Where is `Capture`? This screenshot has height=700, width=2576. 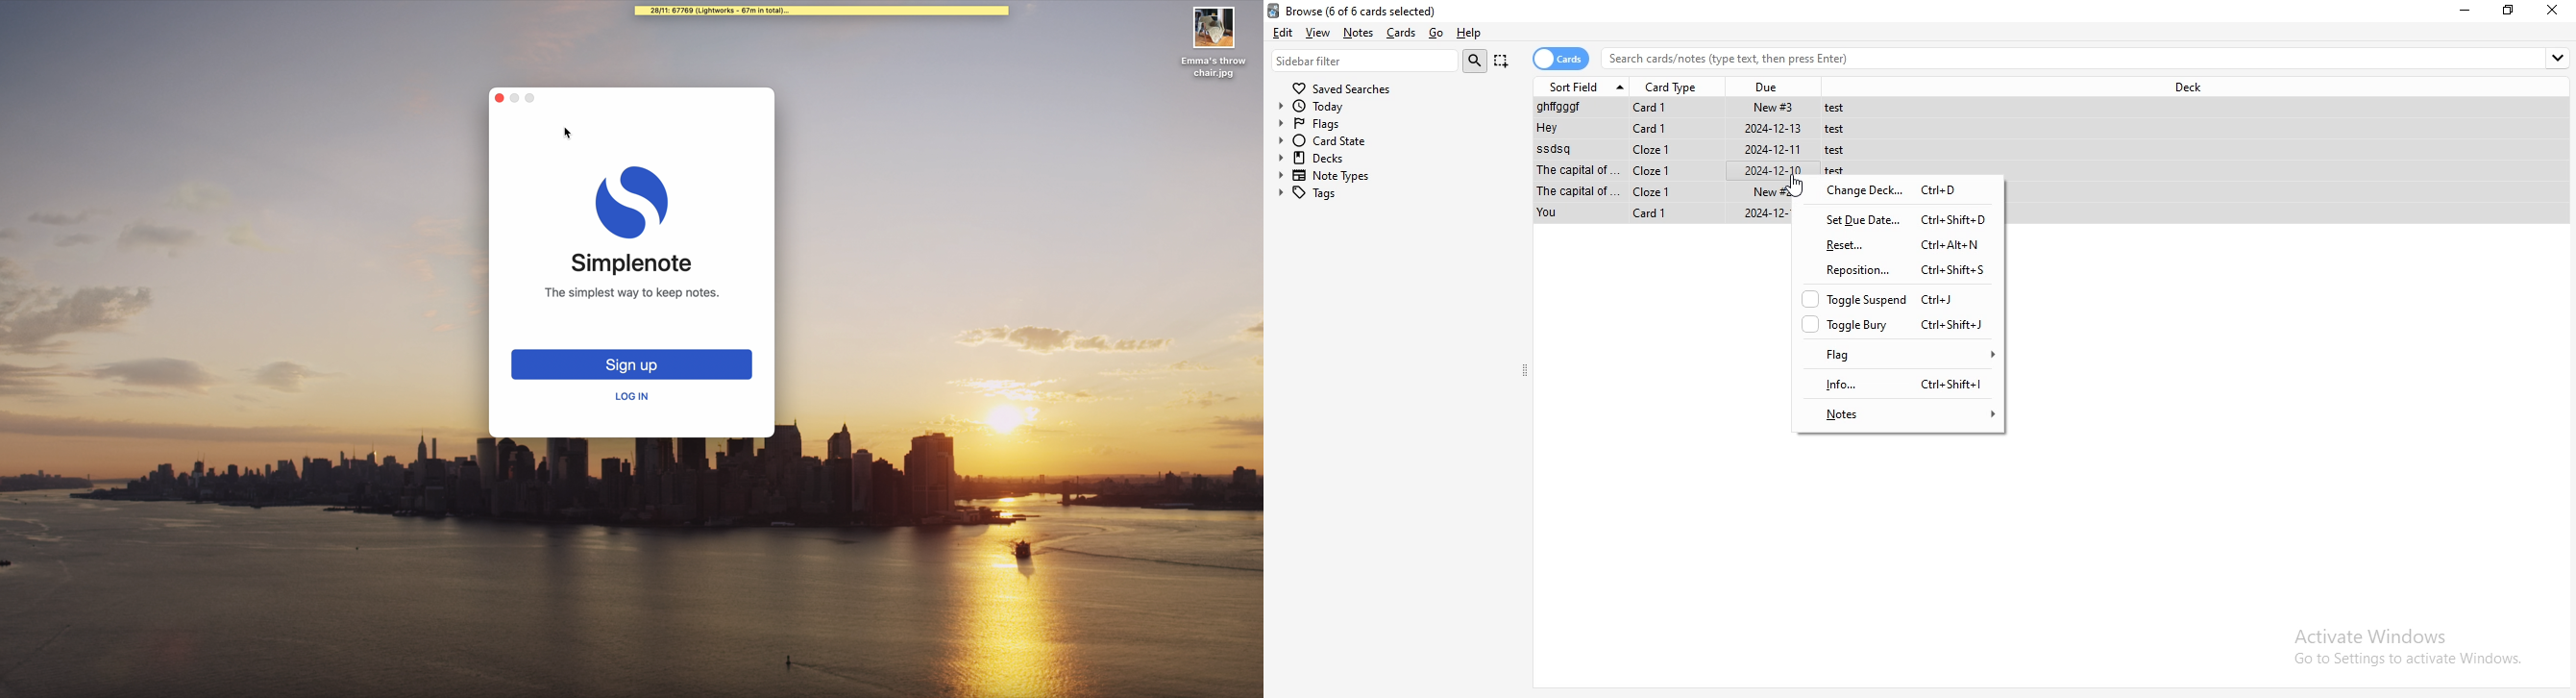 Capture is located at coordinates (1502, 61).